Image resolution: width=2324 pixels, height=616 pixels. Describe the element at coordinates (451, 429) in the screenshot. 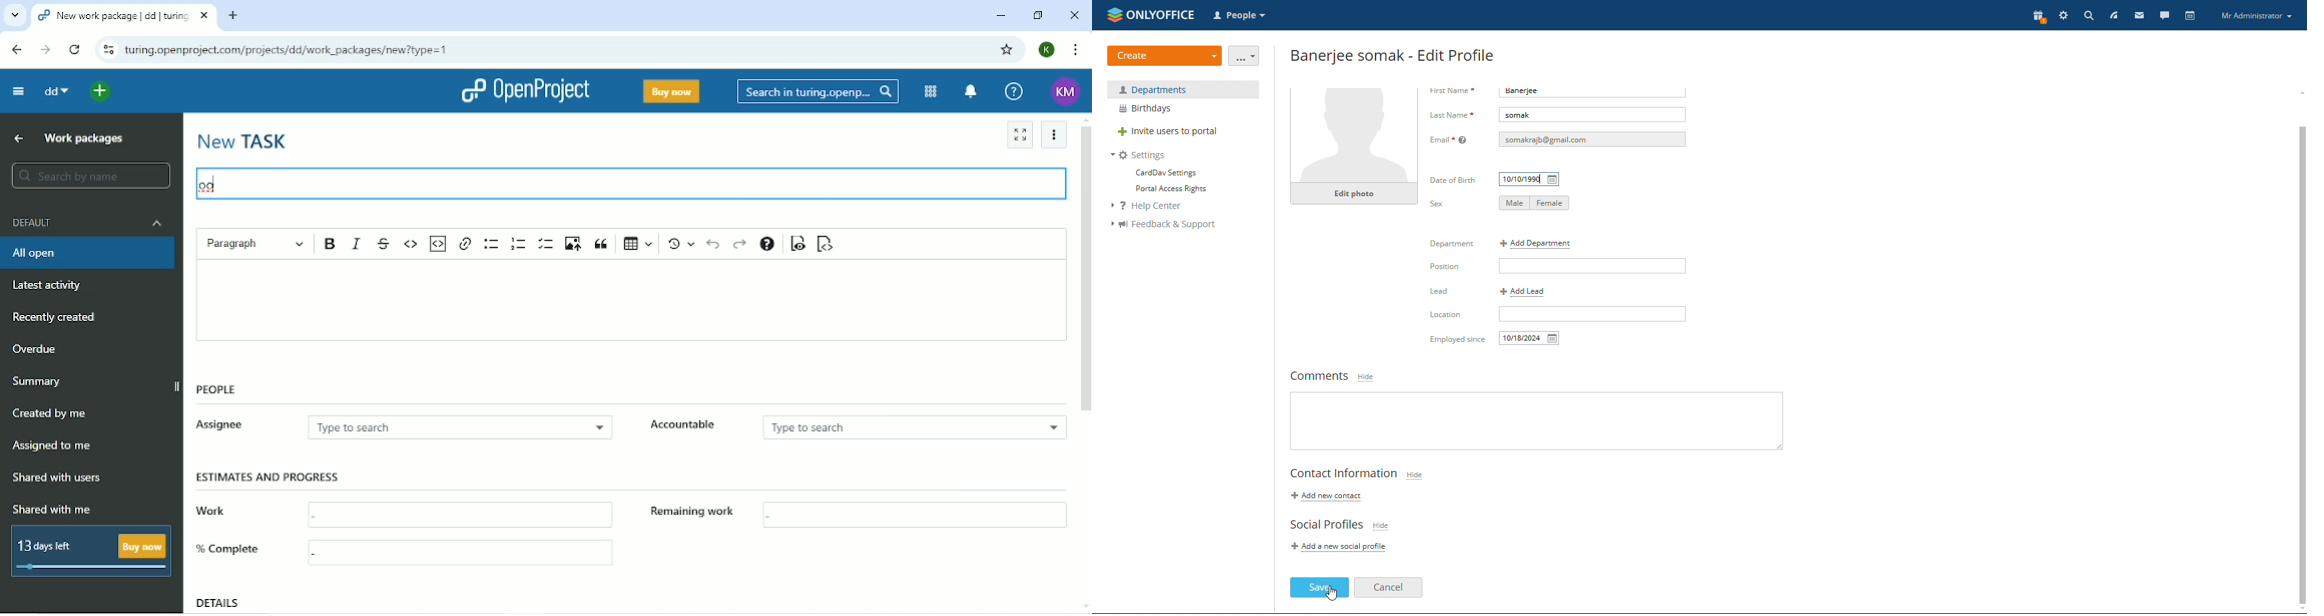

I see `Type to search` at that location.